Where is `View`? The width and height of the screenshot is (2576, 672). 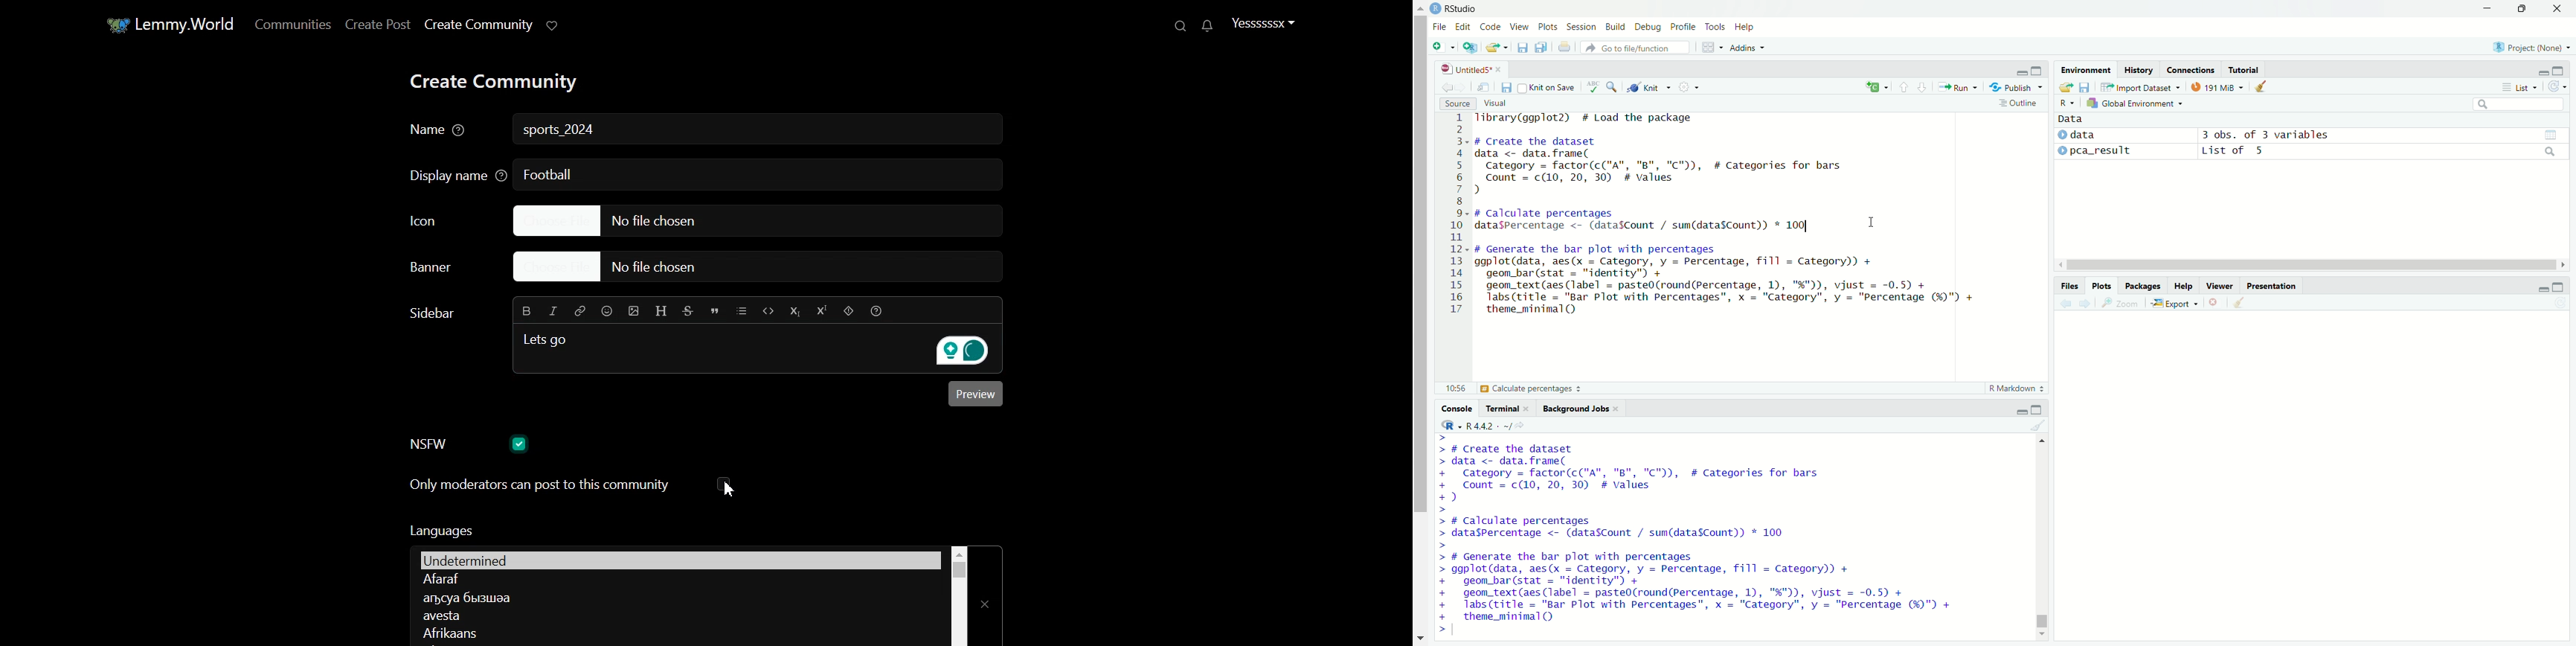 View is located at coordinates (1520, 28).